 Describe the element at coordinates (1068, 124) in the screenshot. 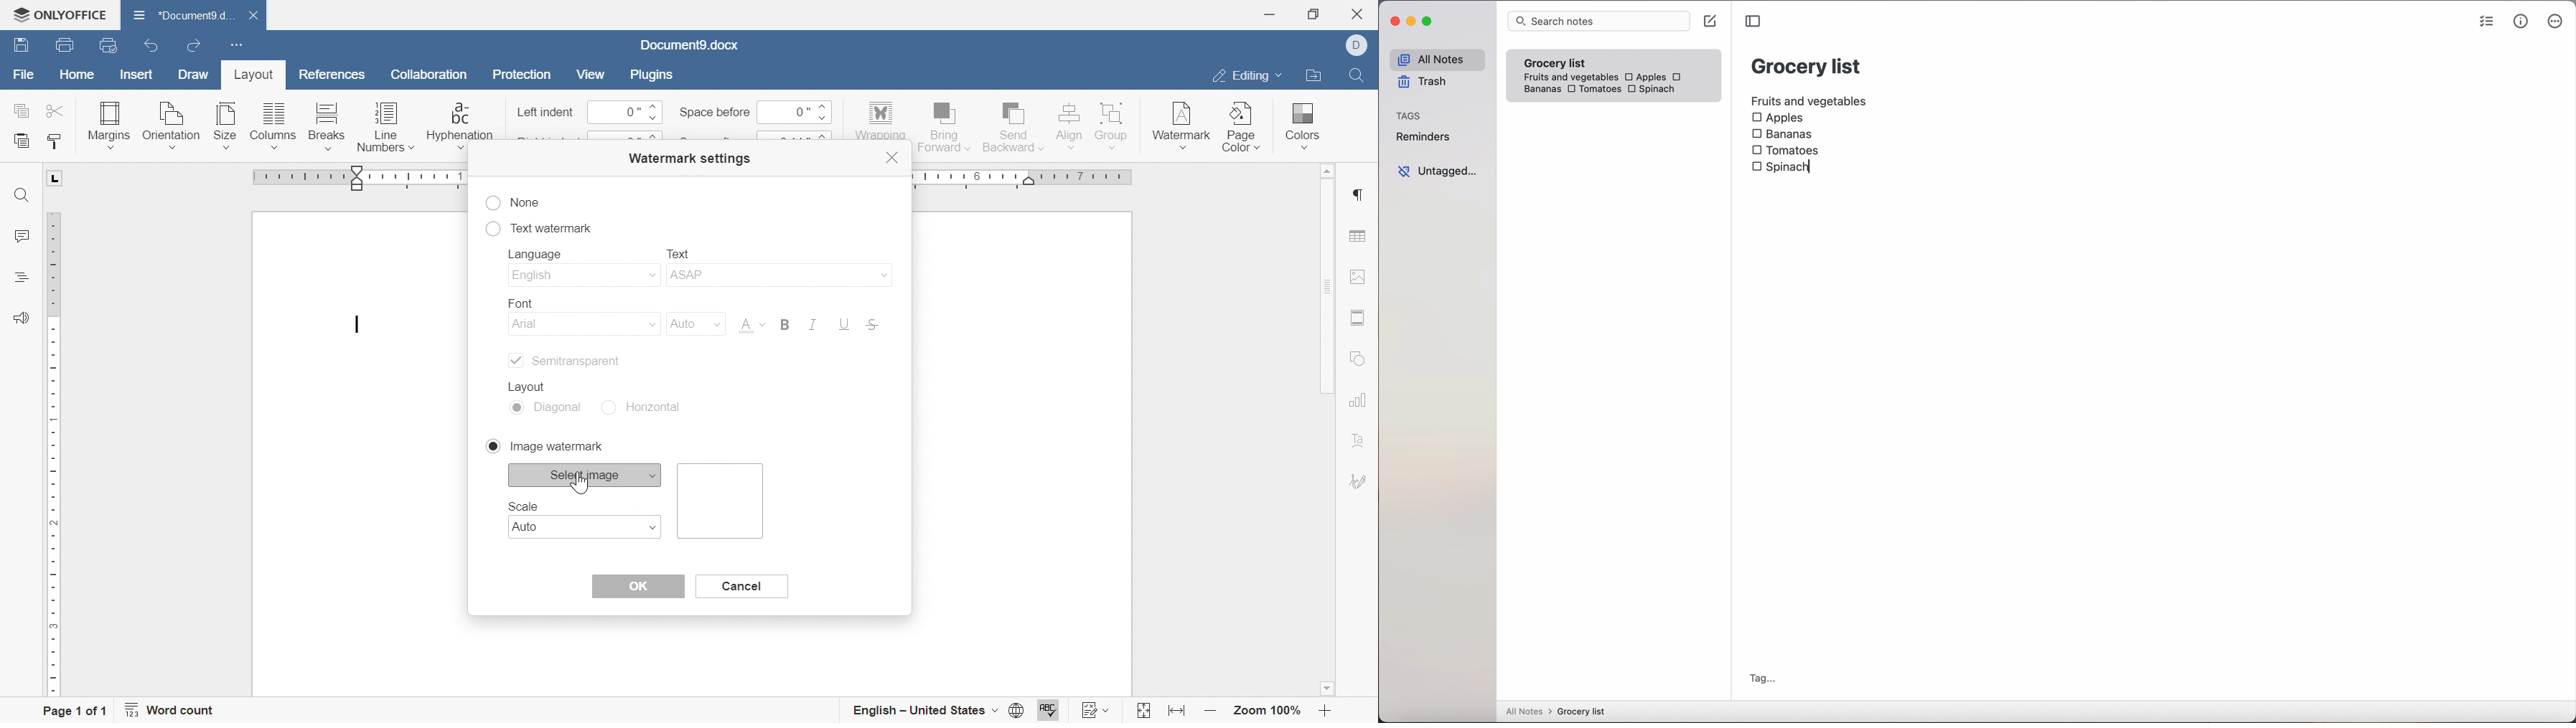

I see `align` at that location.